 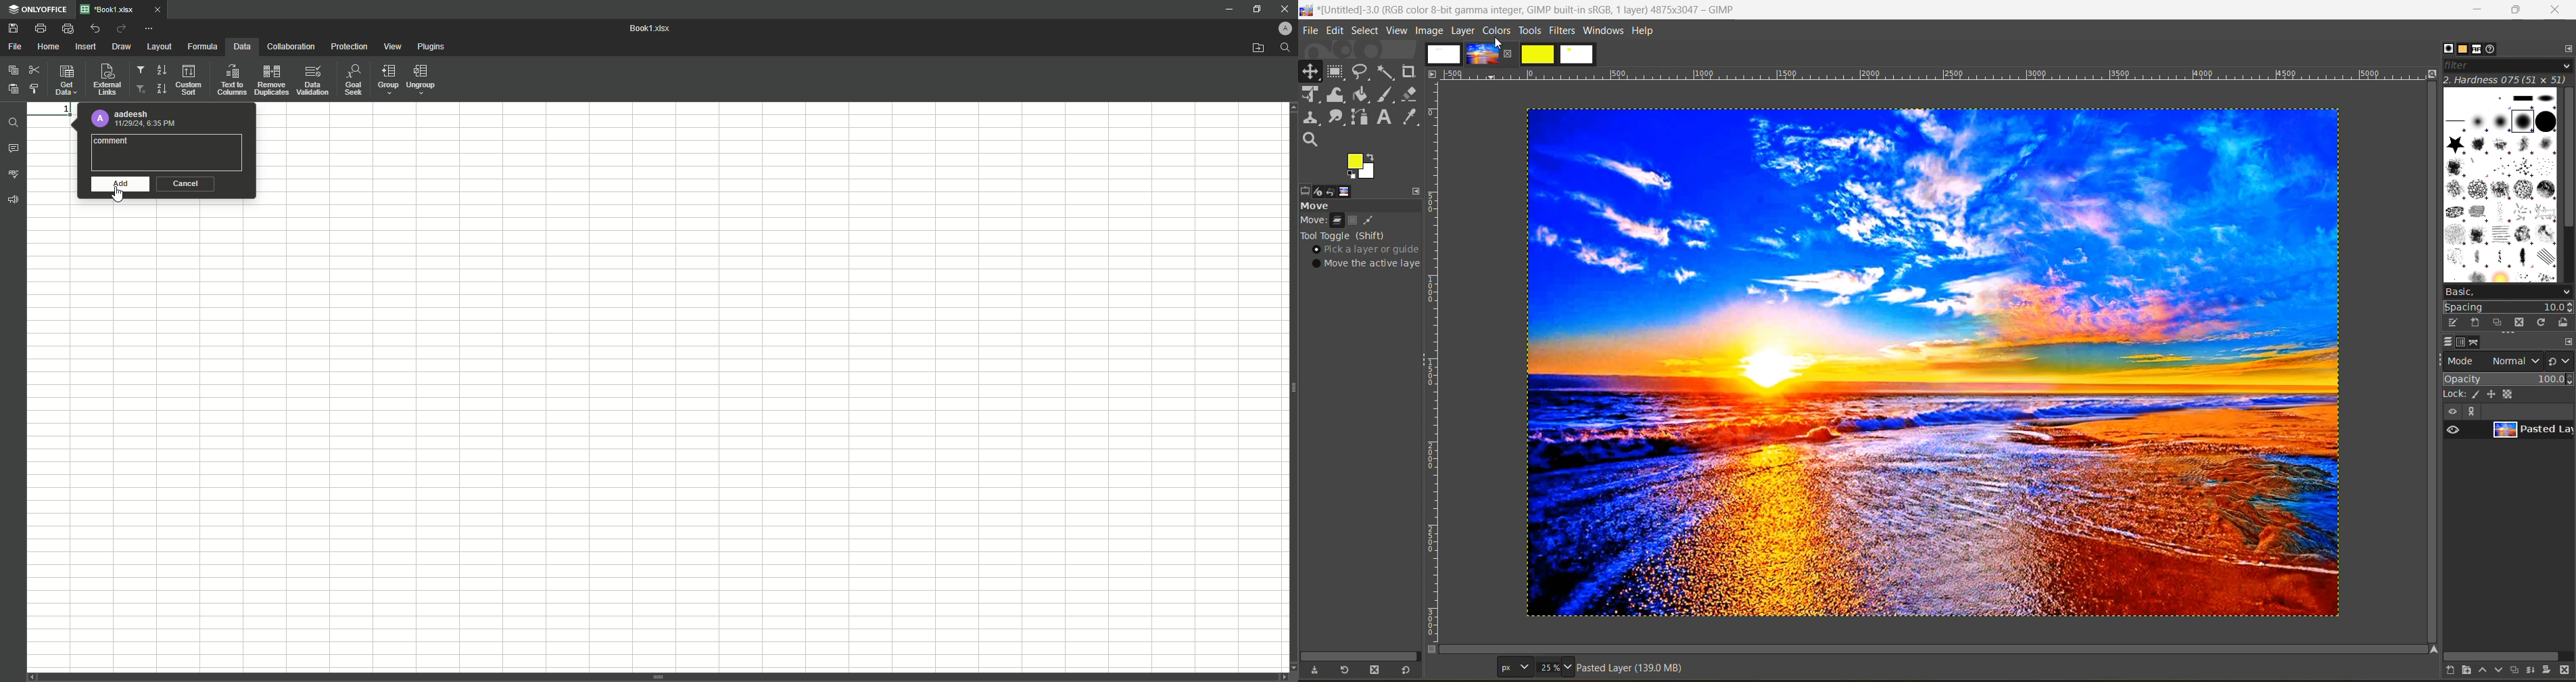 I want to click on paths, so click(x=2476, y=343).